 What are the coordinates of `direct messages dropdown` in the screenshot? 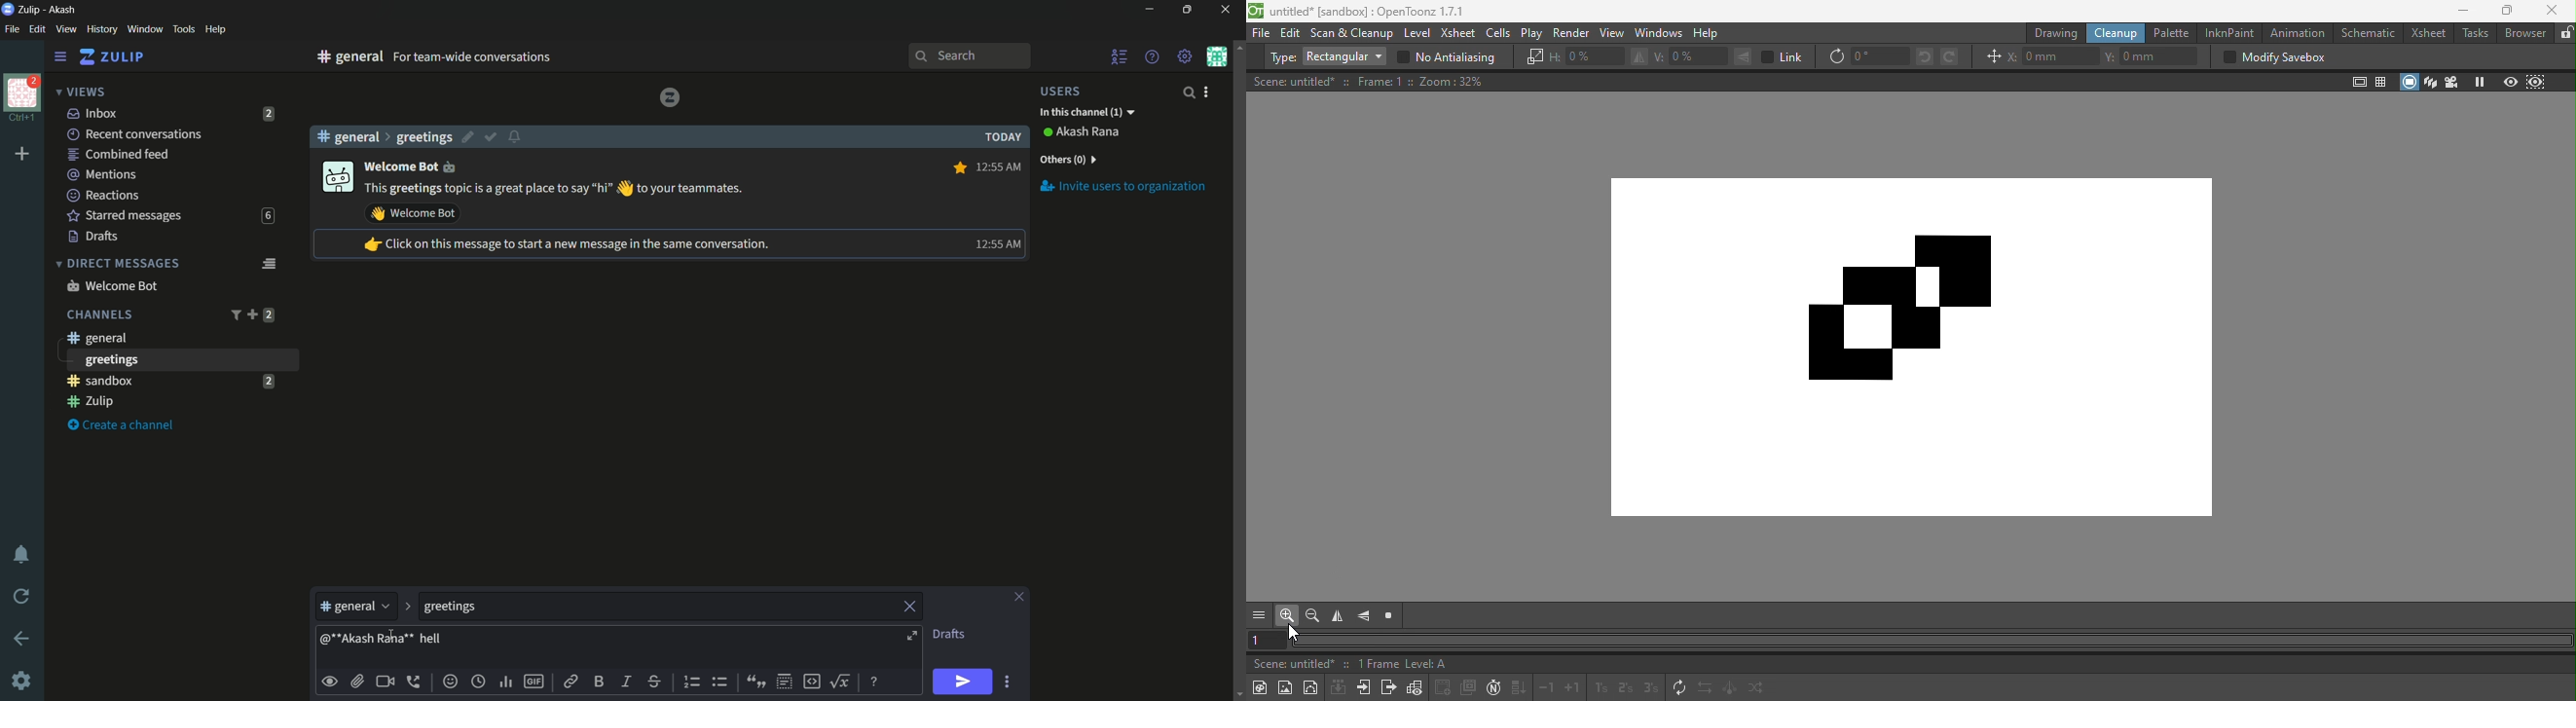 It's located at (117, 264).